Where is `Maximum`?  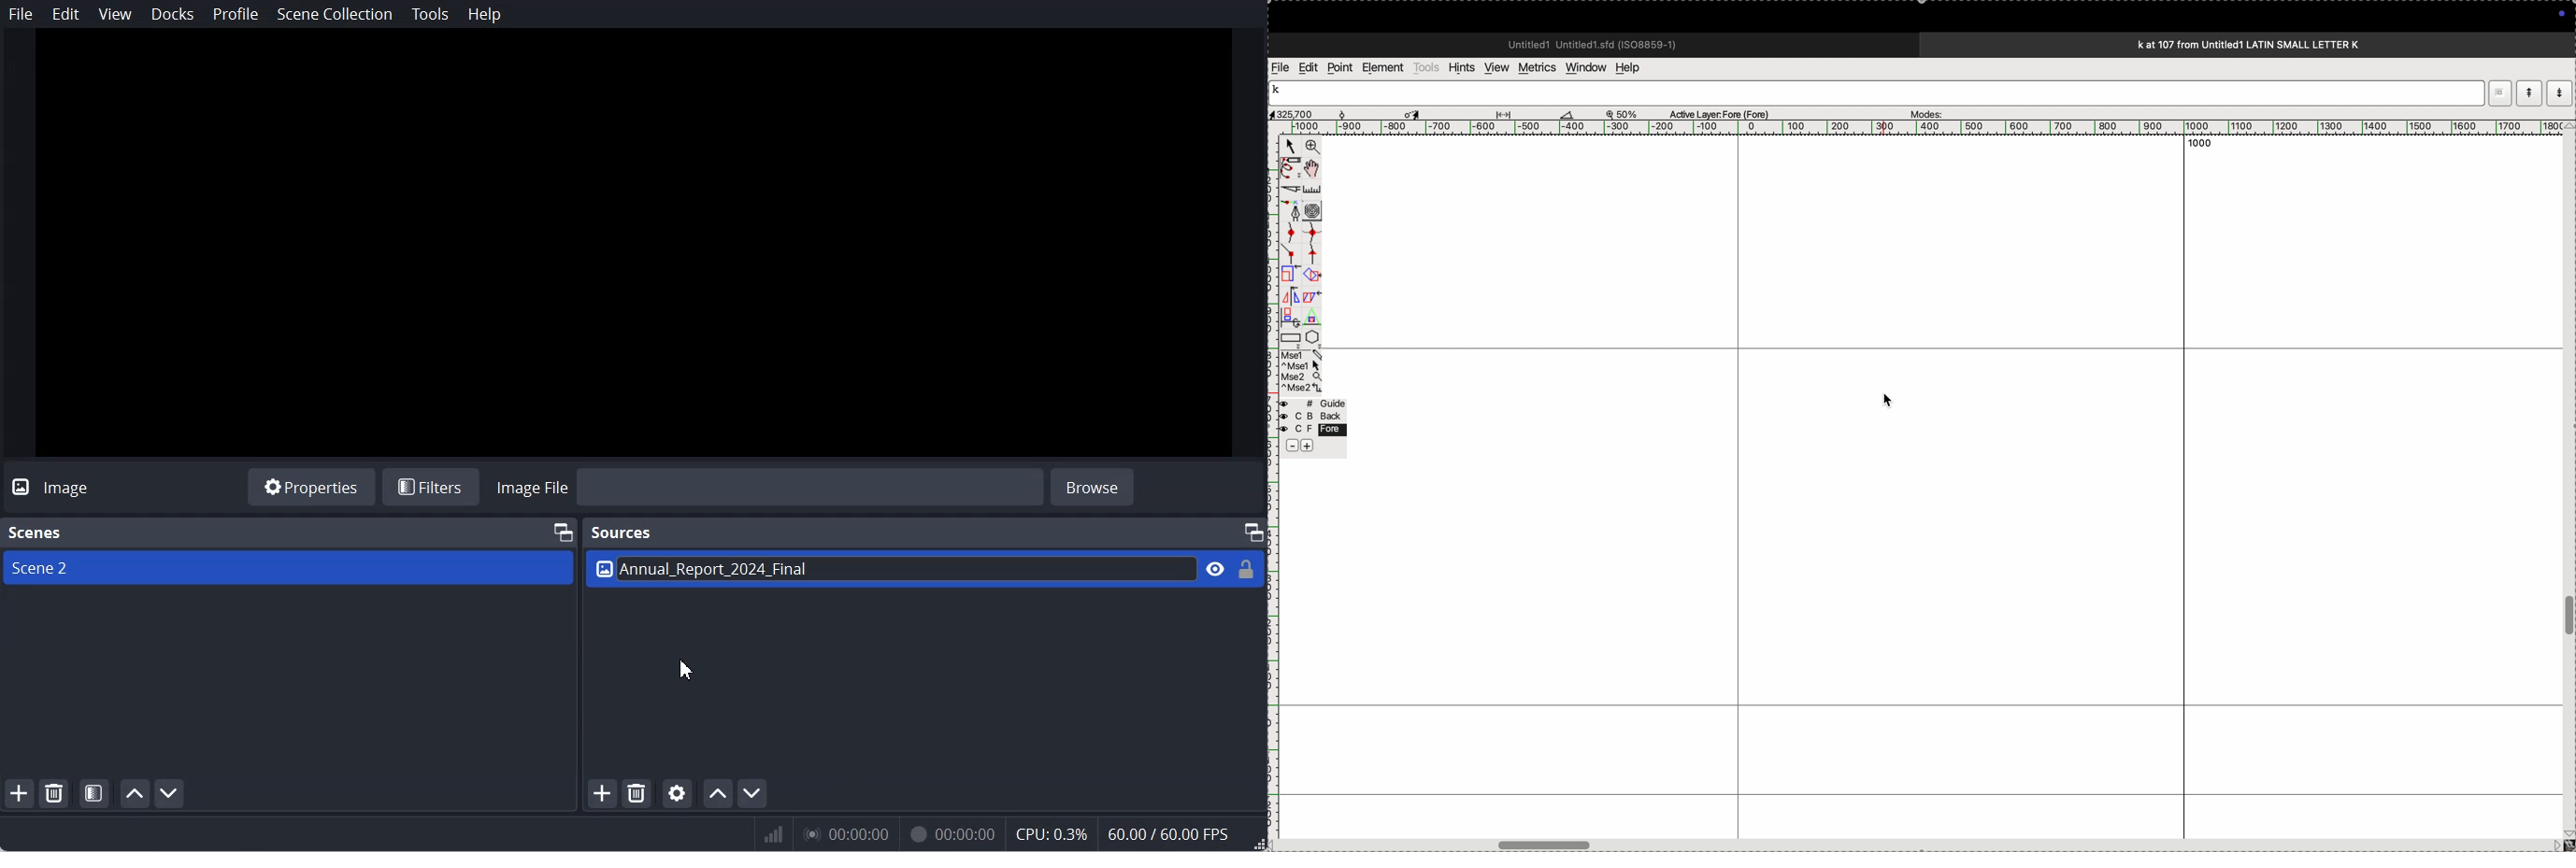
Maximum is located at coordinates (1252, 531).